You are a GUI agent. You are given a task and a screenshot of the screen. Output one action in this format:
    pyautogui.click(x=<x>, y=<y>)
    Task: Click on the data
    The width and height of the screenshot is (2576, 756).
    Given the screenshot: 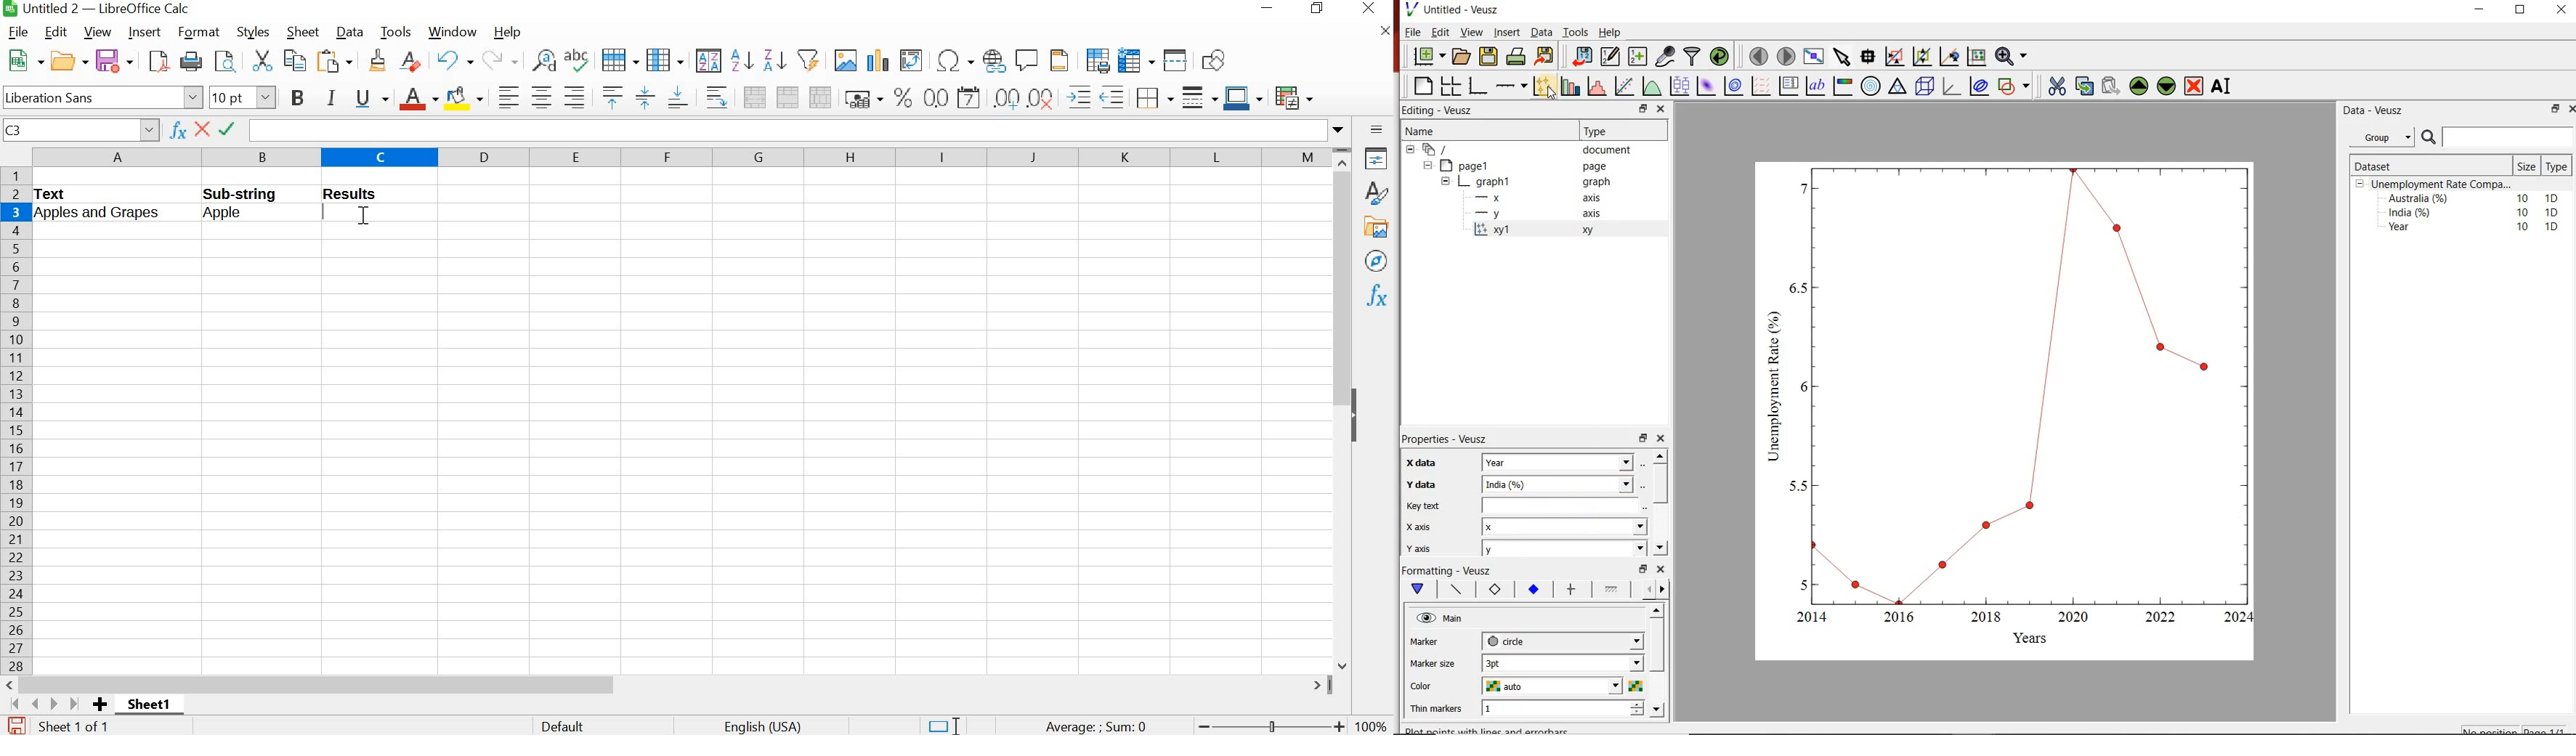 What is the action you would take?
    pyautogui.click(x=349, y=32)
    